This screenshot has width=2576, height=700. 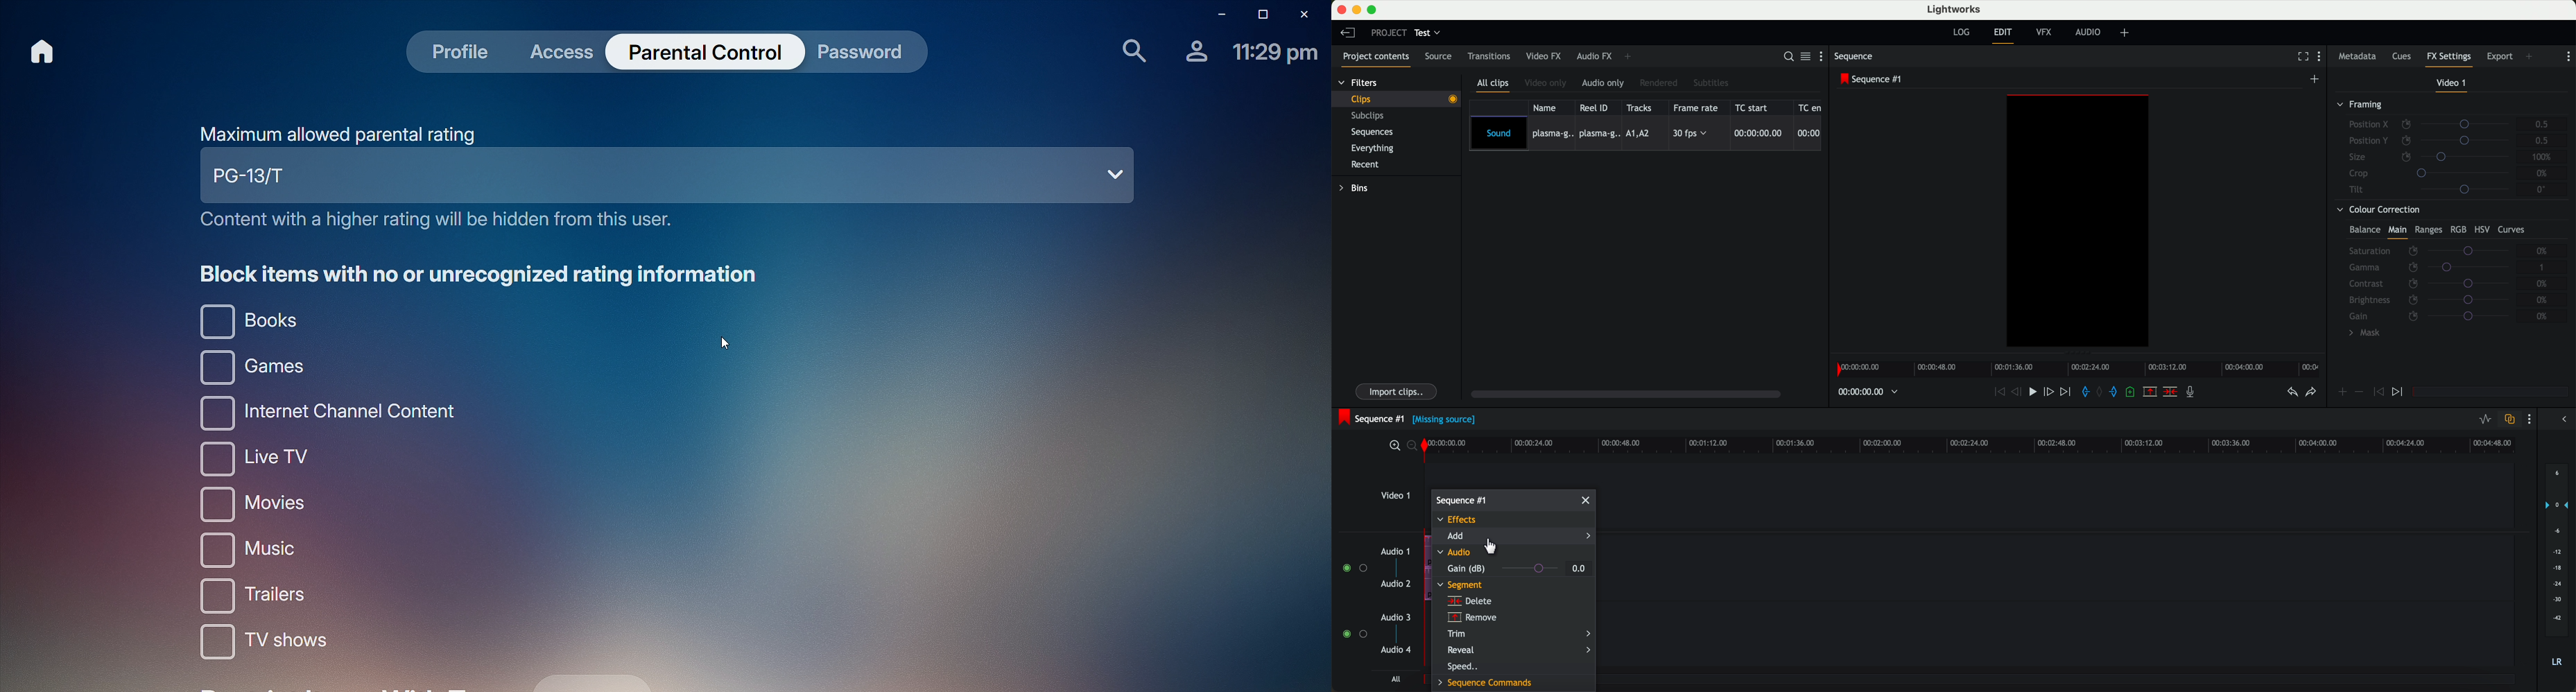 What do you see at coordinates (2078, 222) in the screenshot?
I see `workspace` at bounding box center [2078, 222].